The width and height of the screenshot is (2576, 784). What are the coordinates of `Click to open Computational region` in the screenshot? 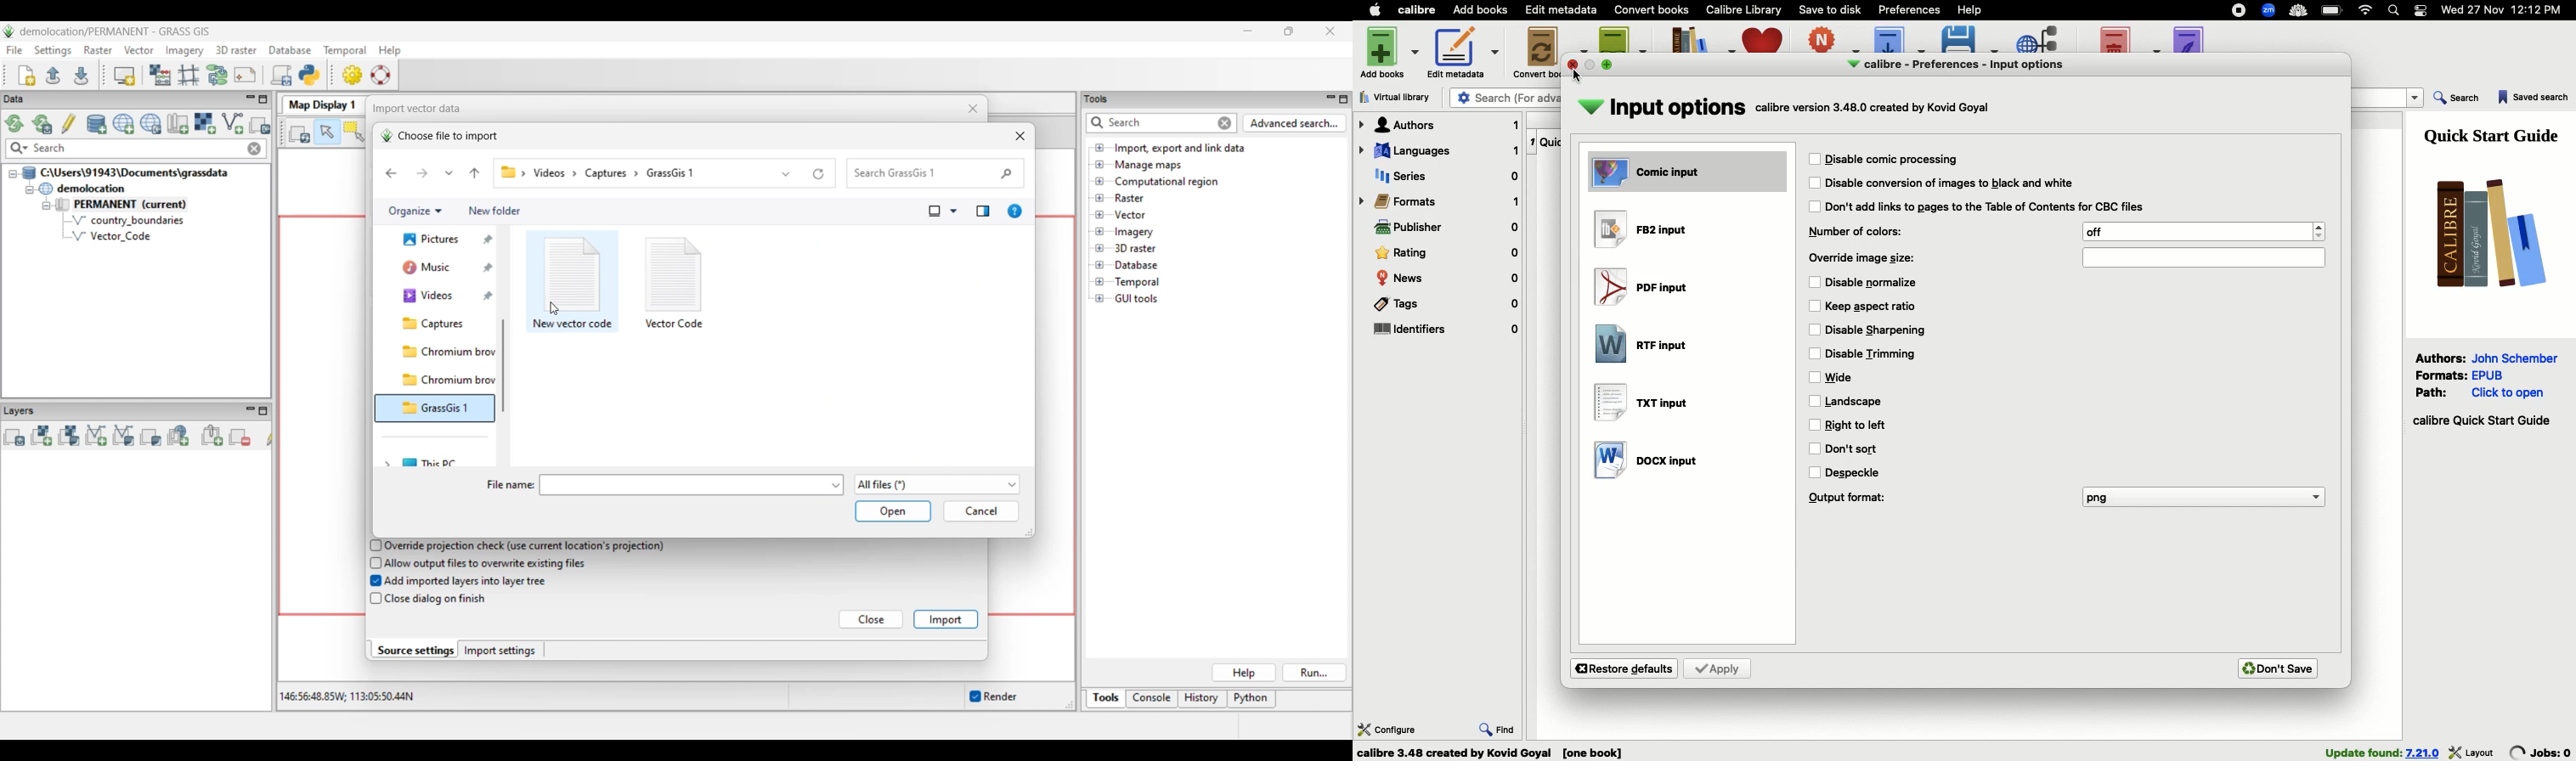 It's located at (1100, 181).